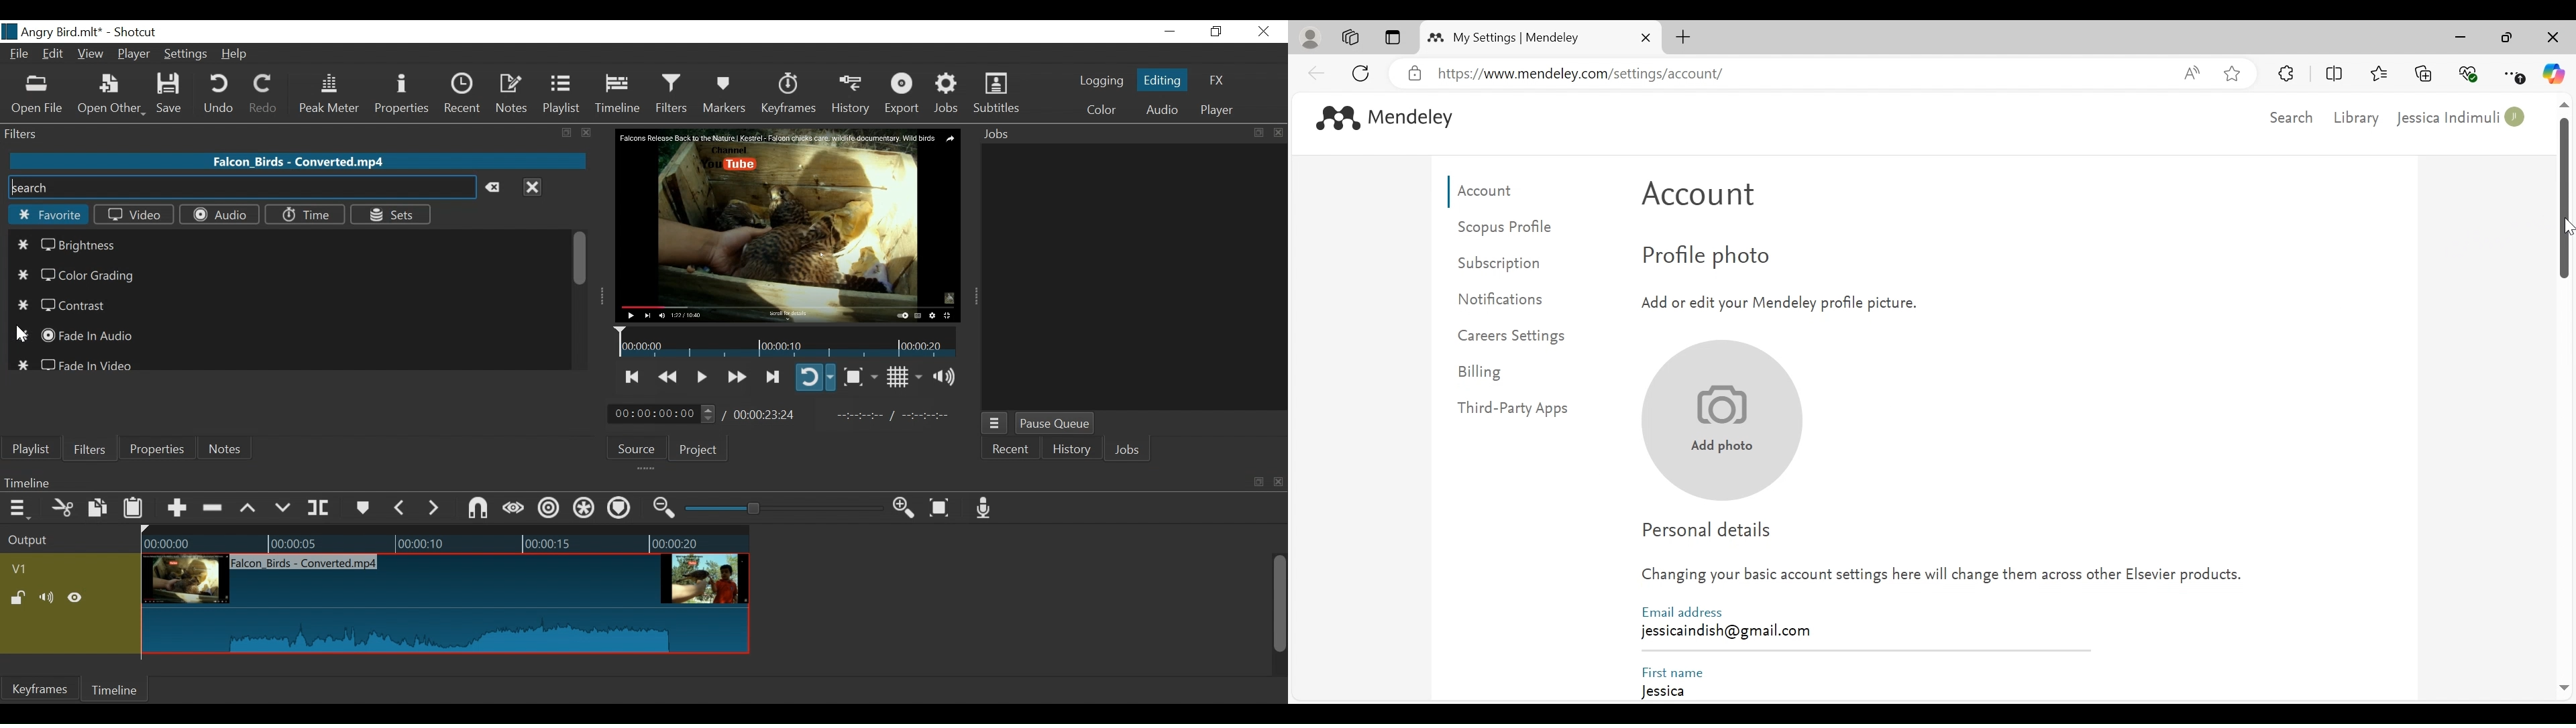 The width and height of the screenshot is (2576, 728). What do you see at coordinates (1215, 82) in the screenshot?
I see `FX` at bounding box center [1215, 82].